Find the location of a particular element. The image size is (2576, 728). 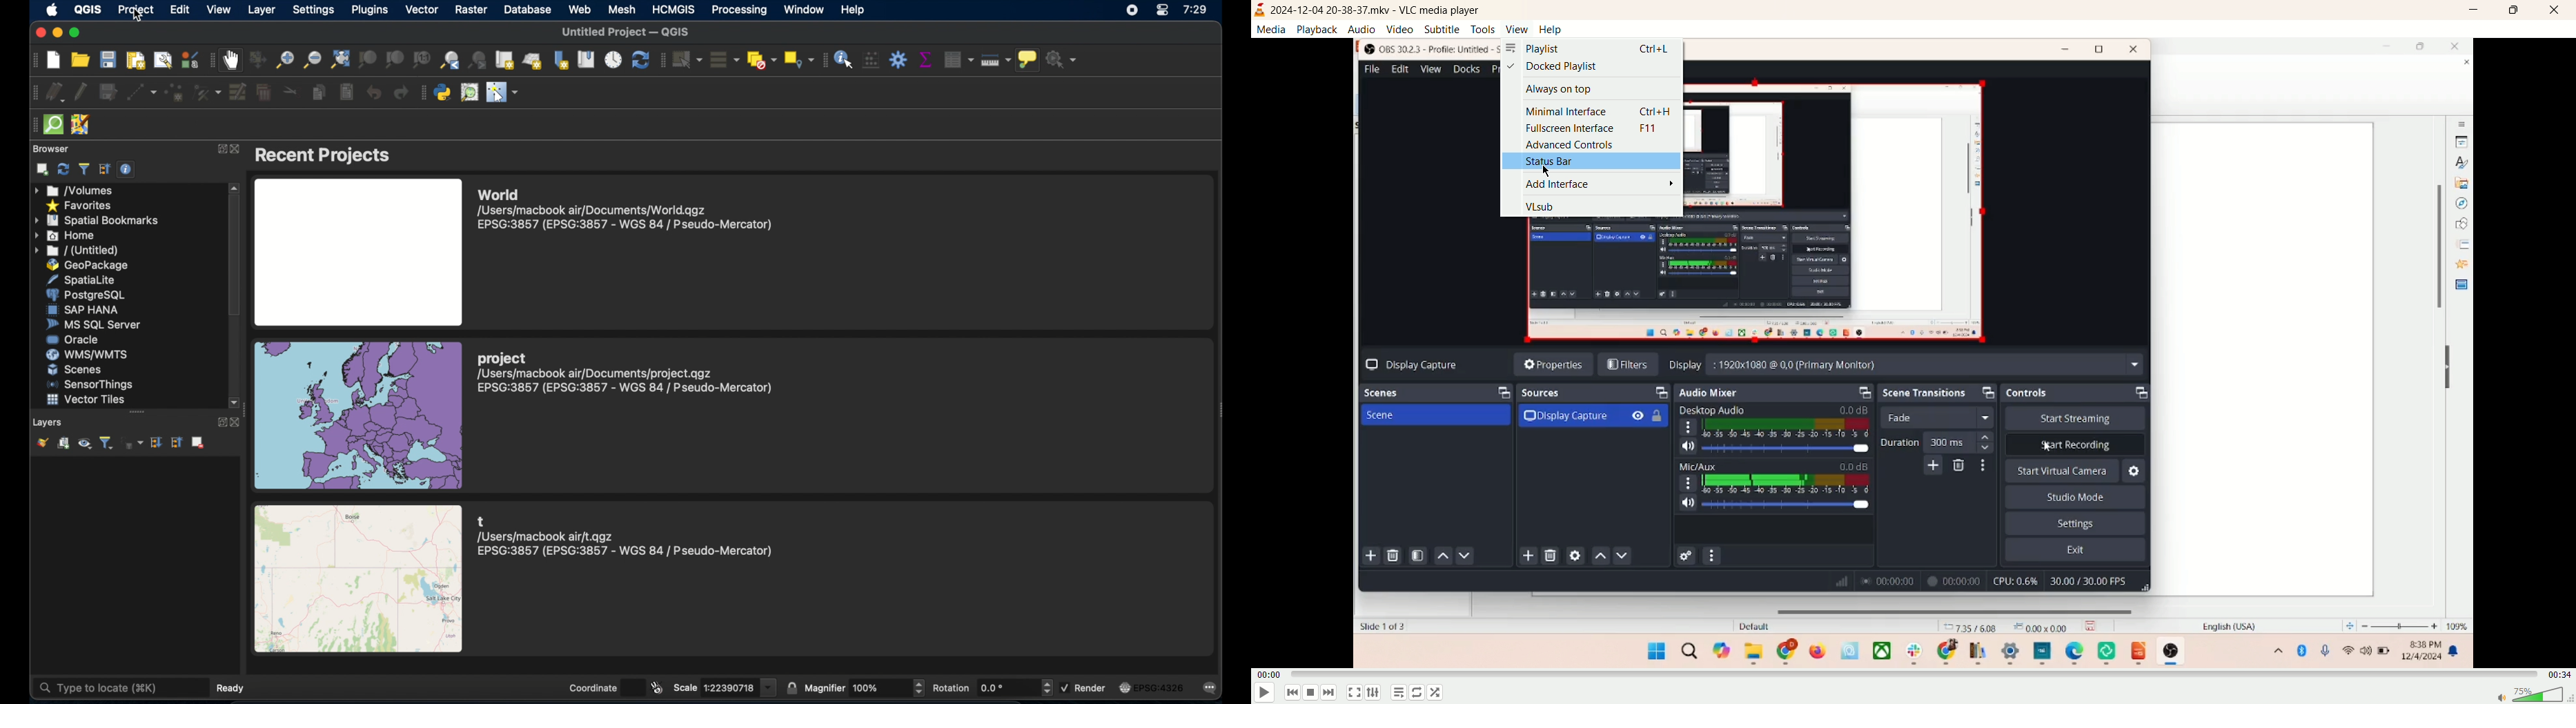

temporal controller panel is located at coordinates (613, 60).